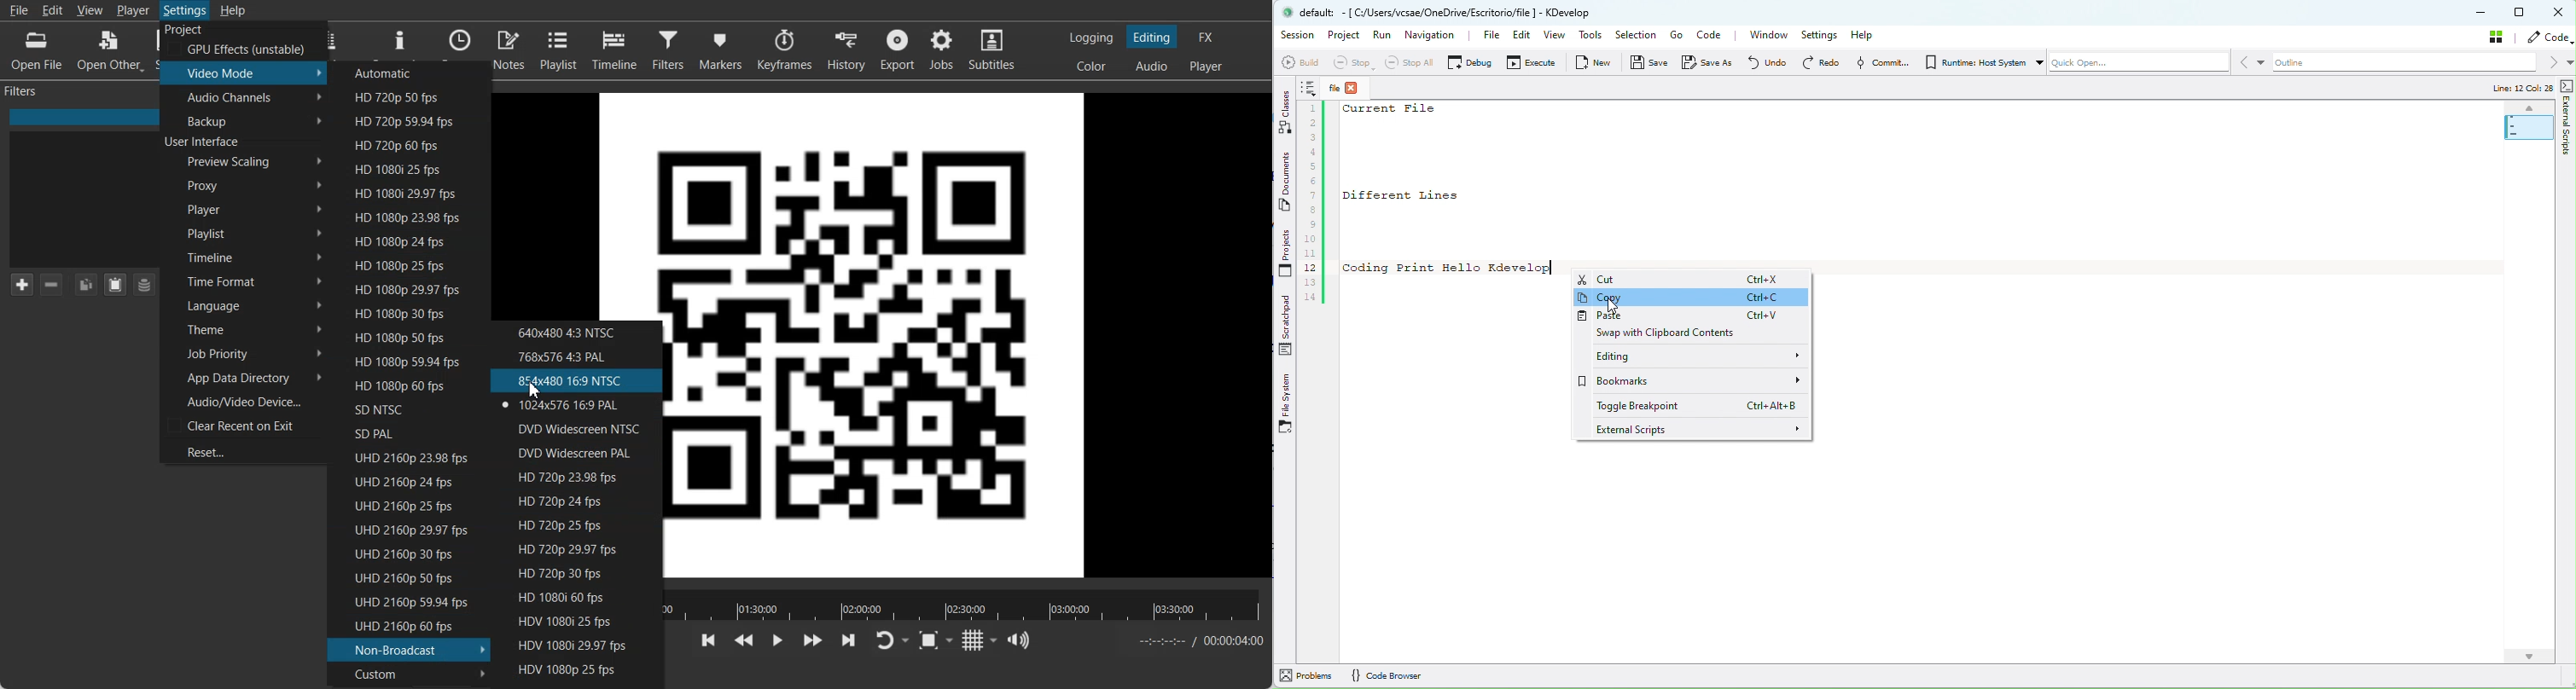 The width and height of the screenshot is (2576, 700). What do you see at coordinates (977, 334) in the screenshot?
I see `File preview window` at bounding box center [977, 334].